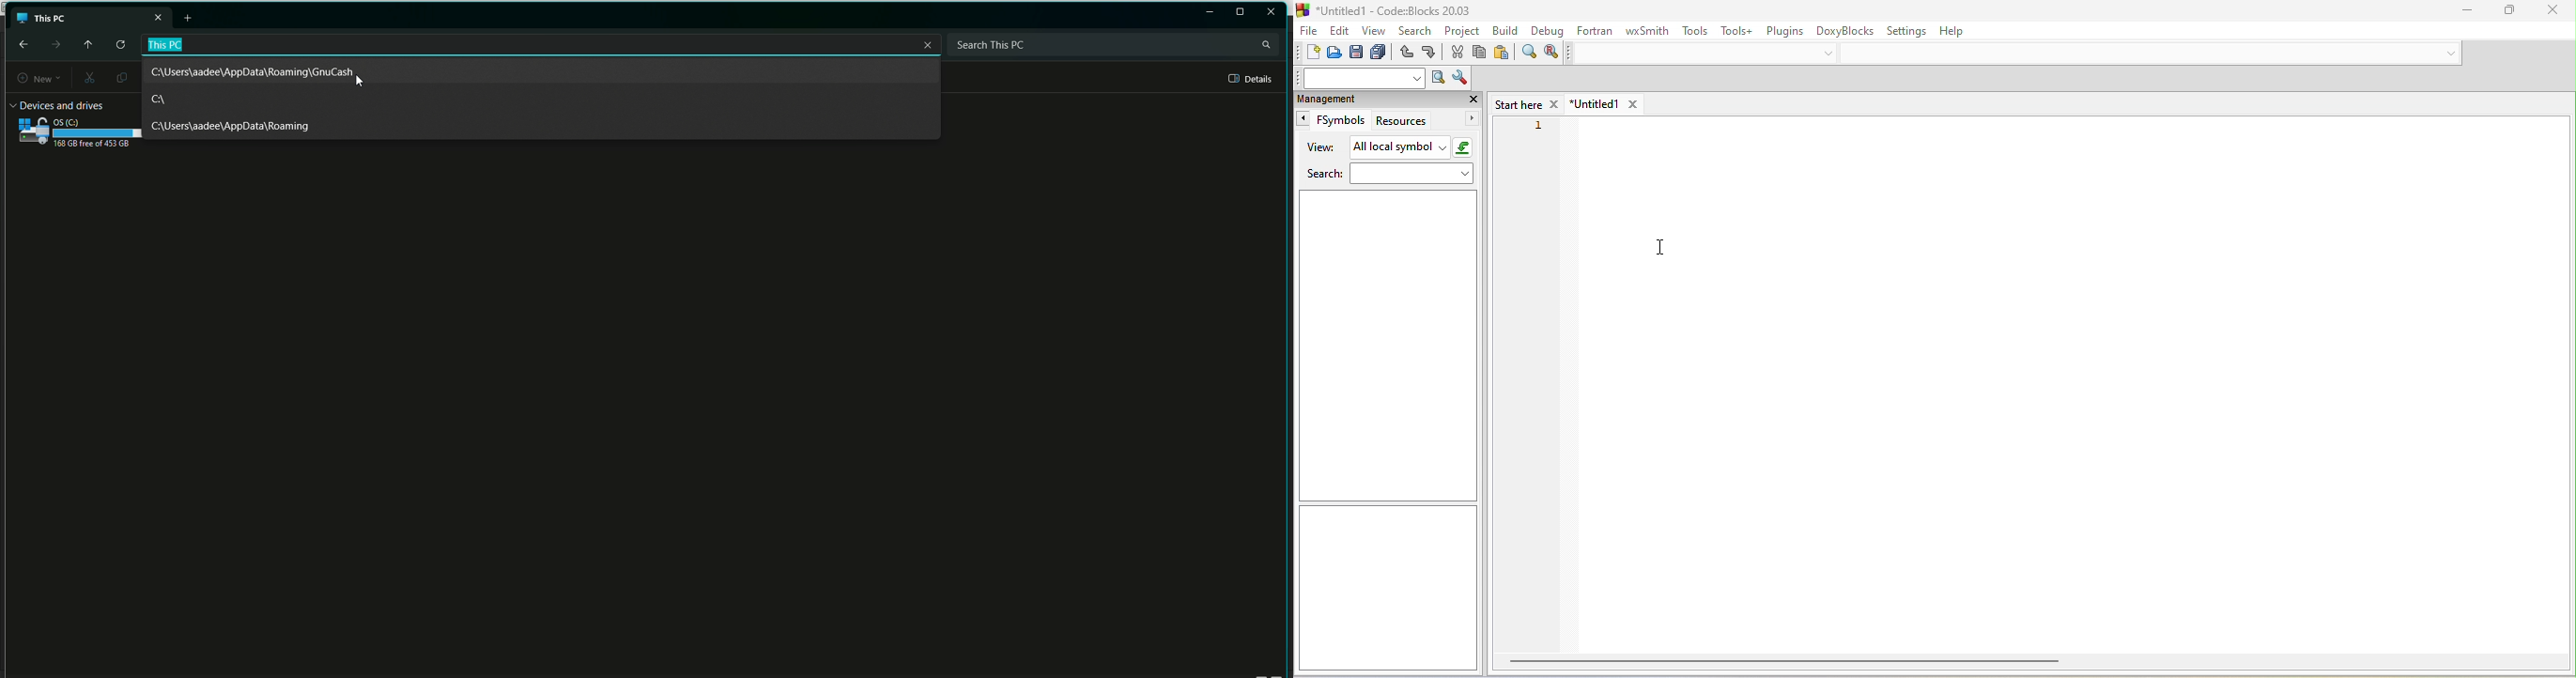 The height and width of the screenshot is (700, 2576). What do you see at coordinates (1340, 30) in the screenshot?
I see `edit` at bounding box center [1340, 30].